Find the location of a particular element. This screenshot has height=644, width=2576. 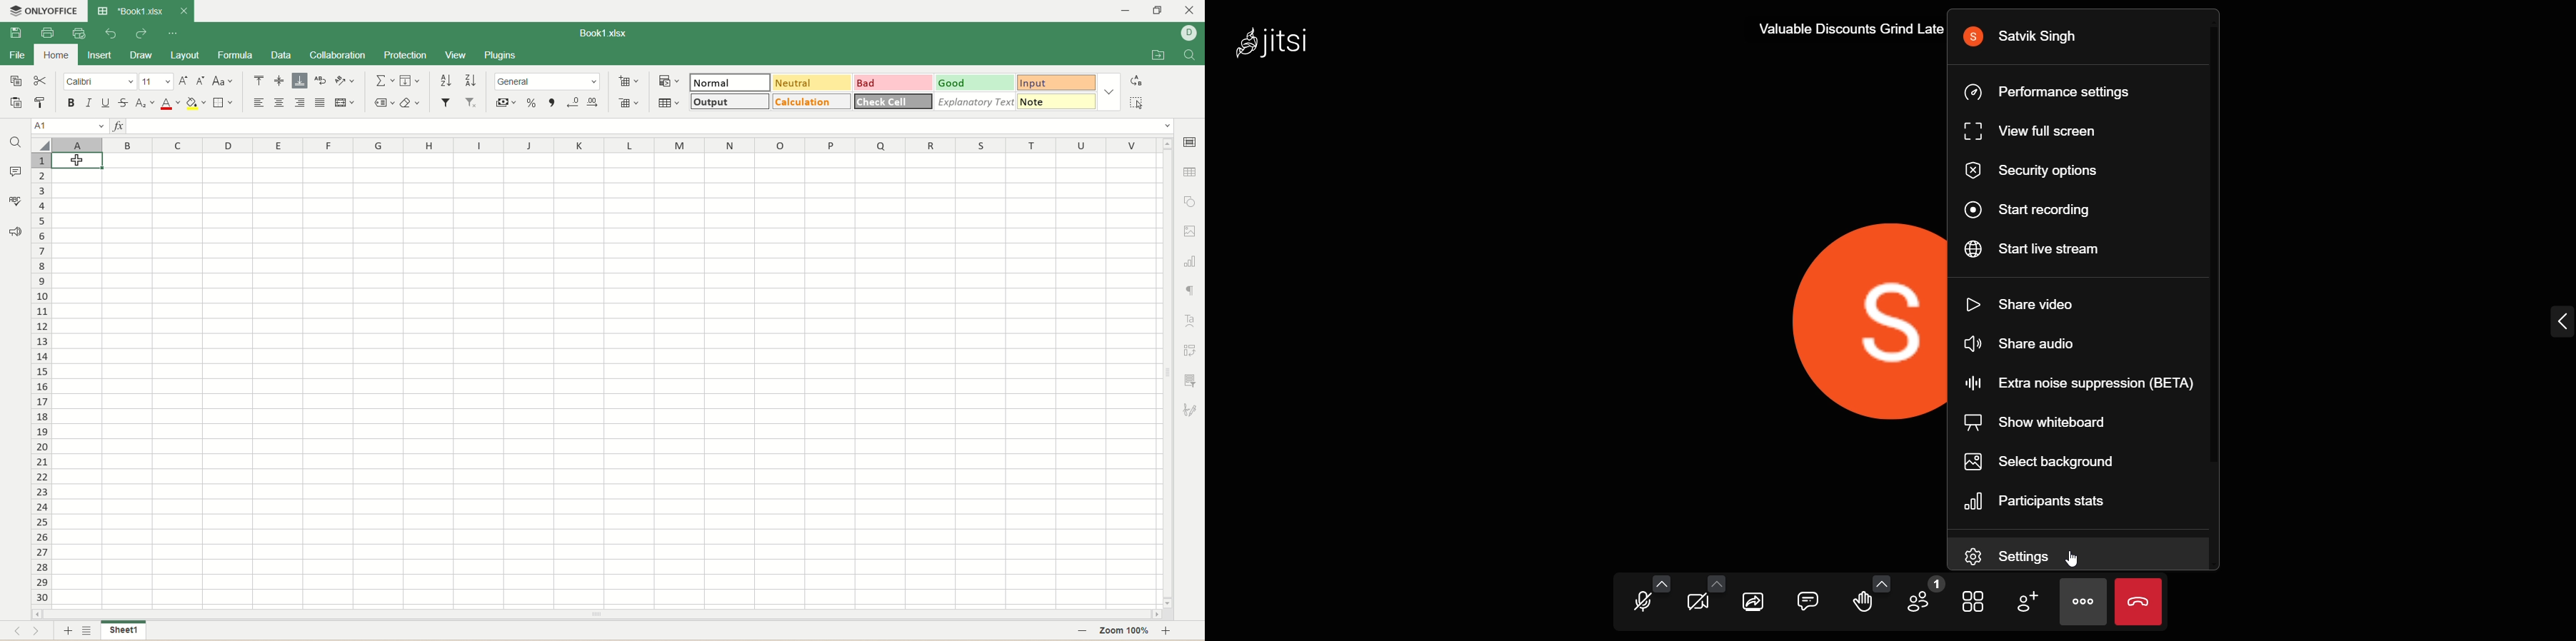

neutral is located at coordinates (811, 82).